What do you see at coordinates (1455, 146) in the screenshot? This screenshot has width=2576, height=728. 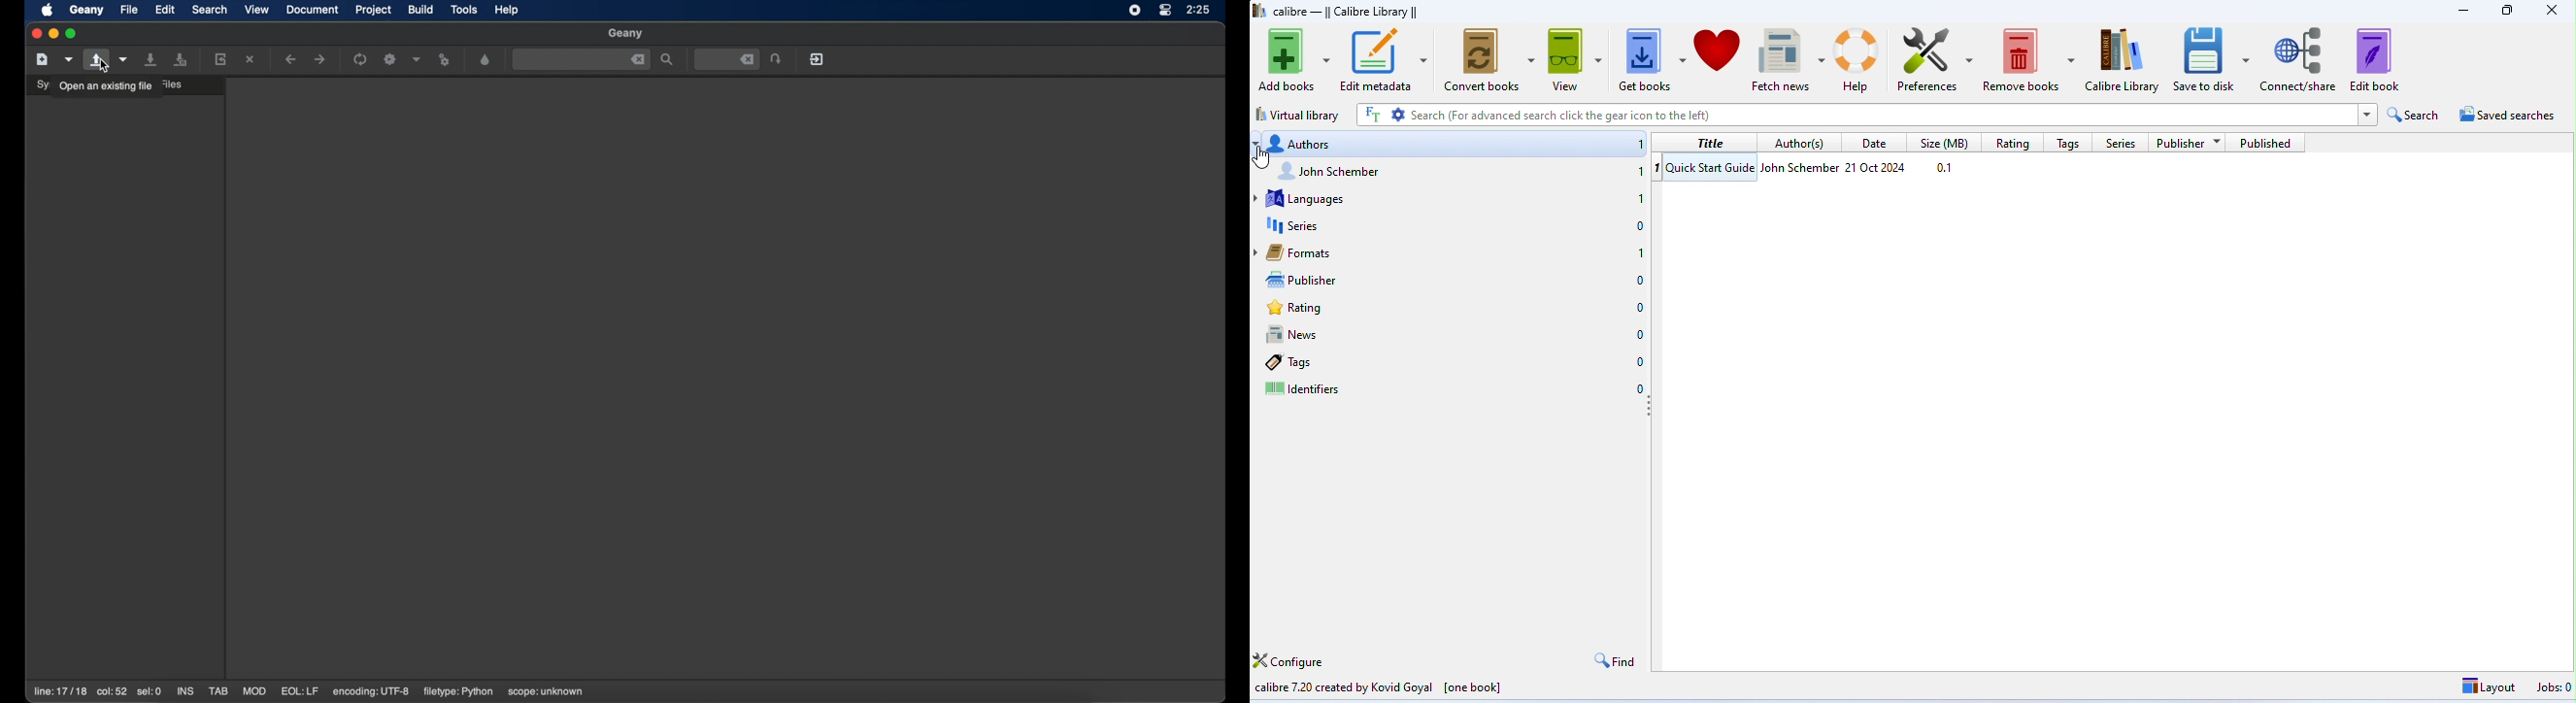 I see `authors` at bounding box center [1455, 146].